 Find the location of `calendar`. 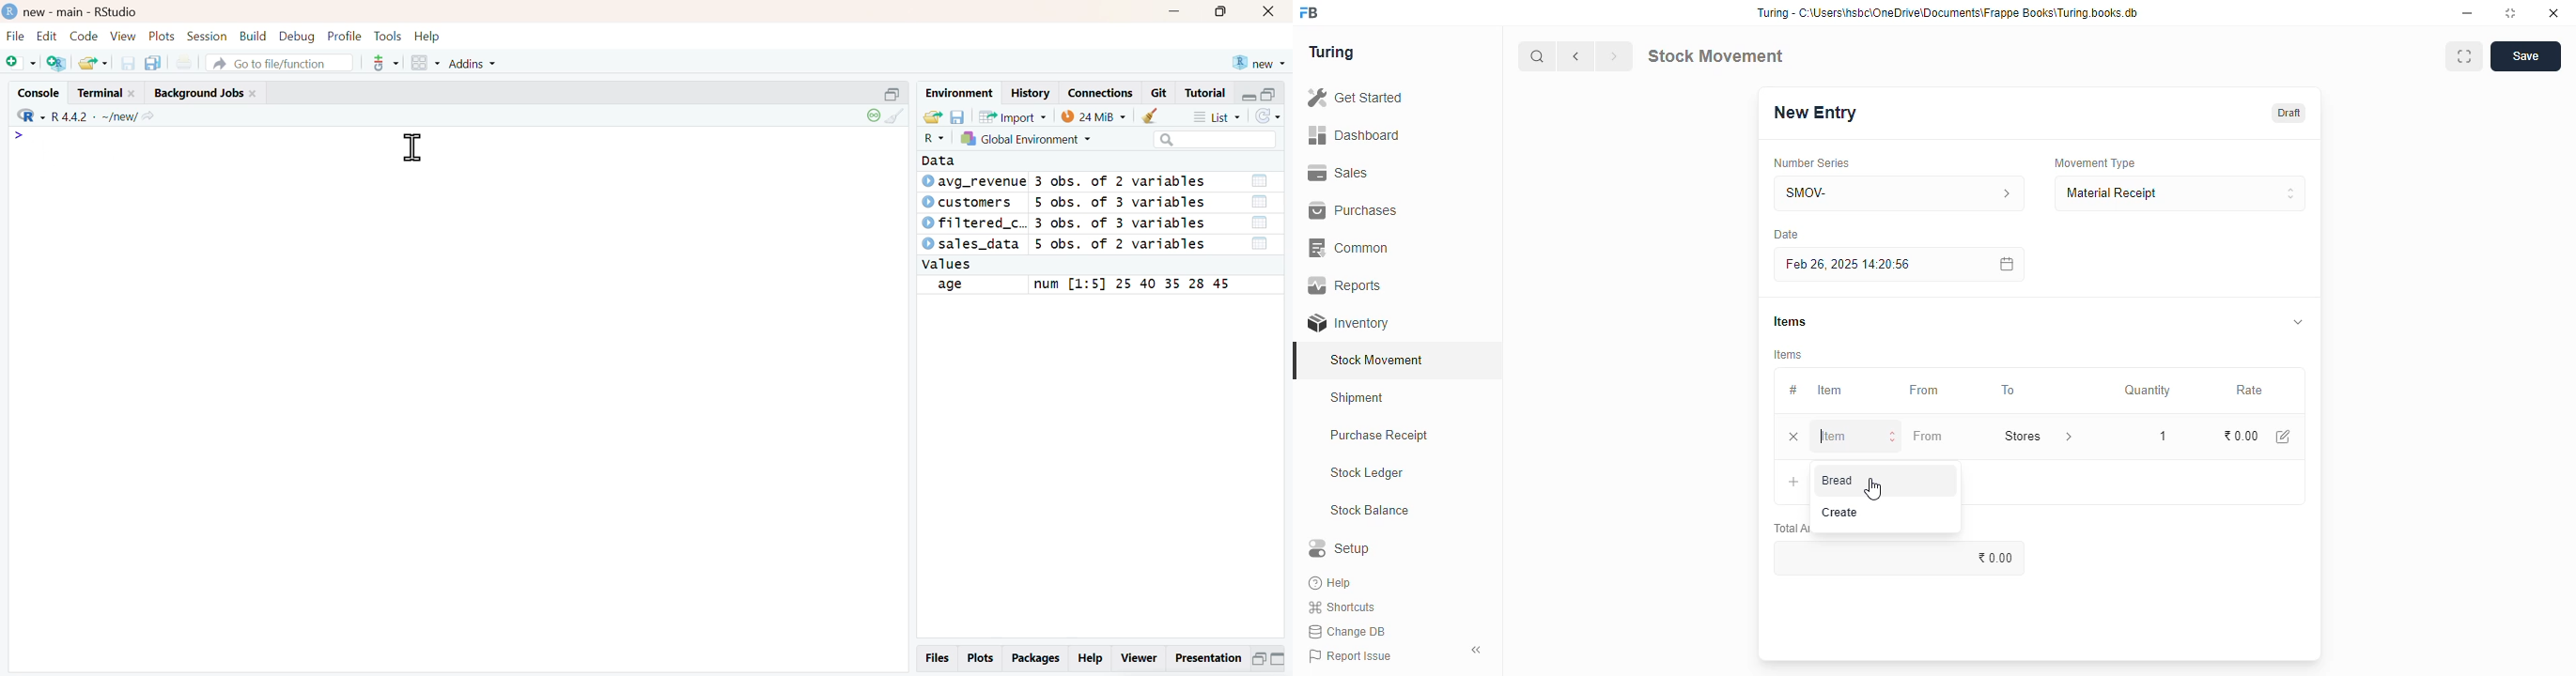

calendar is located at coordinates (2005, 264).